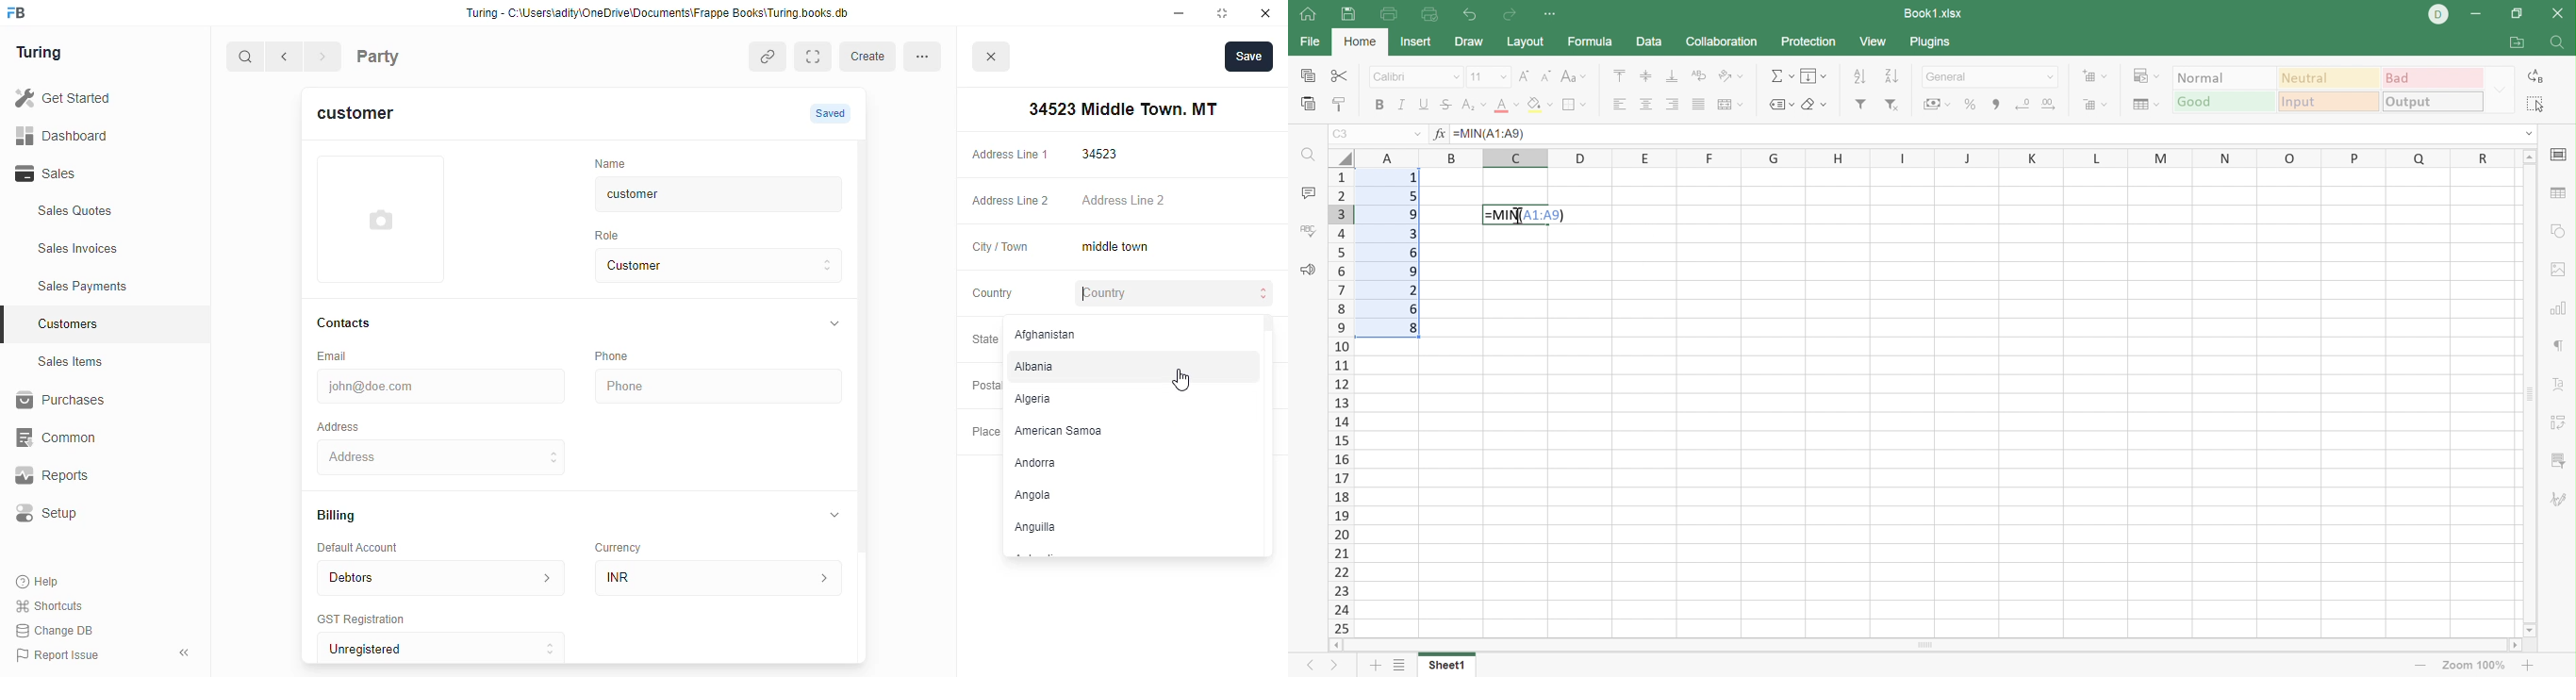  What do you see at coordinates (246, 58) in the screenshot?
I see `search` at bounding box center [246, 58].